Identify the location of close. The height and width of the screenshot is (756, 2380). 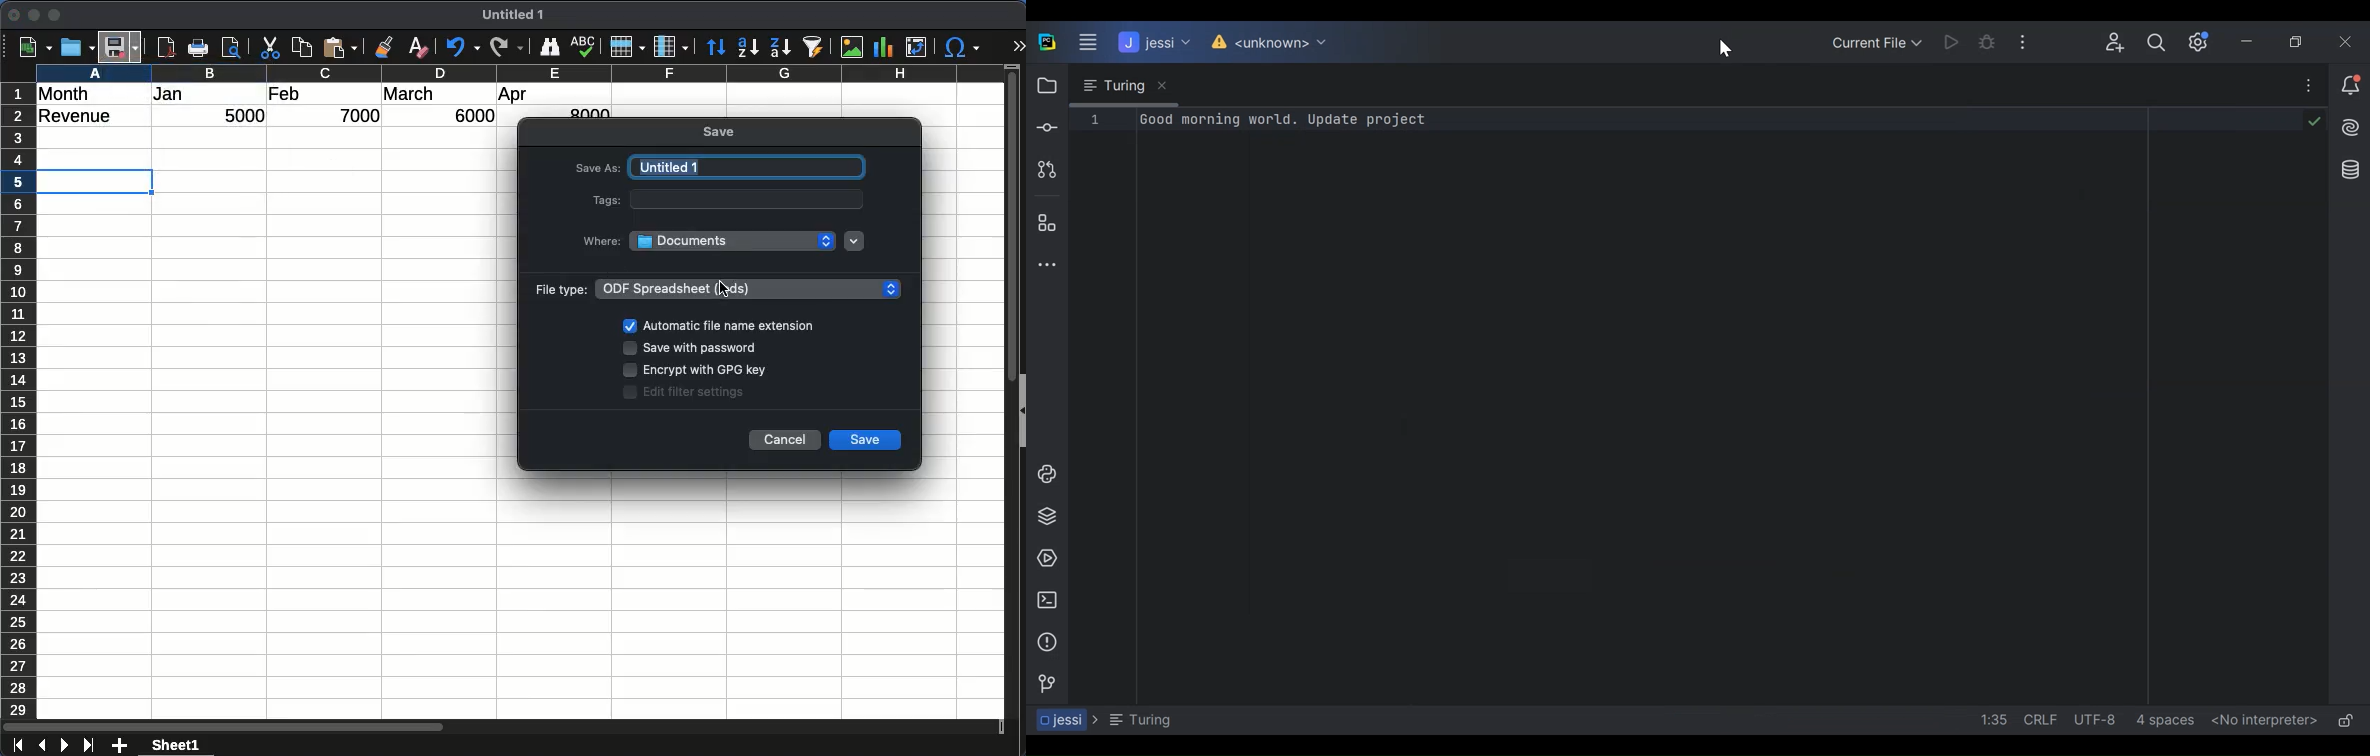
(15, 15).